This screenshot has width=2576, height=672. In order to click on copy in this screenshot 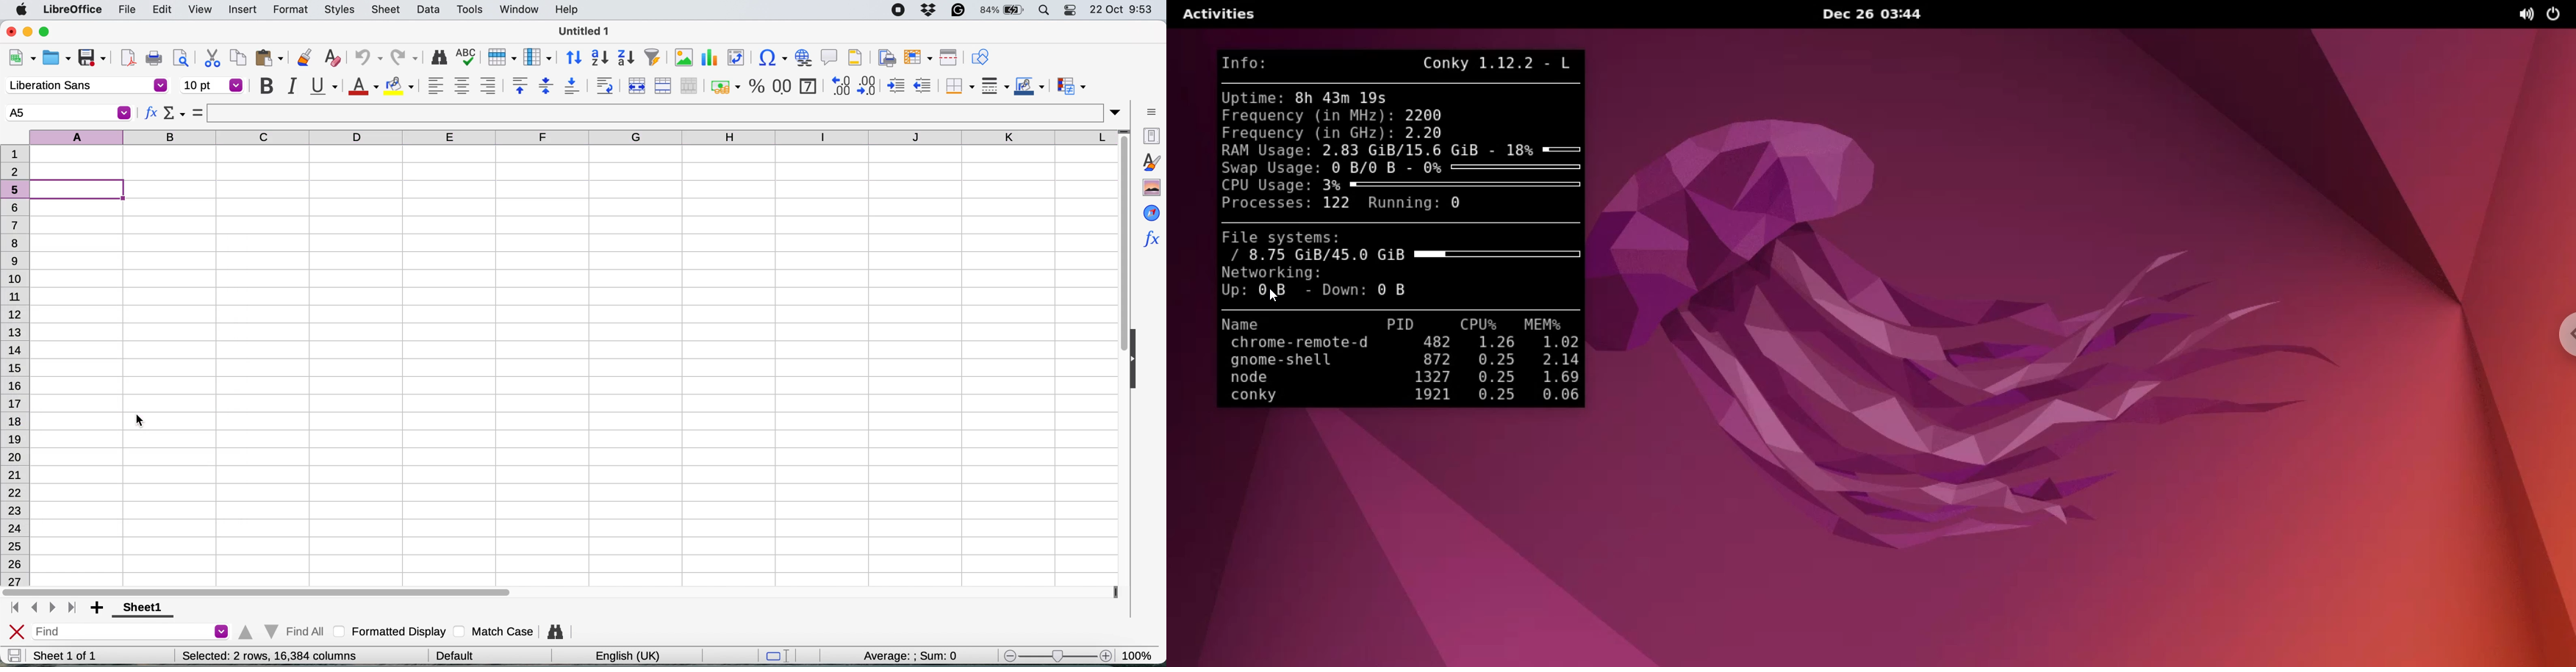, I will do `click(239, 57)`.